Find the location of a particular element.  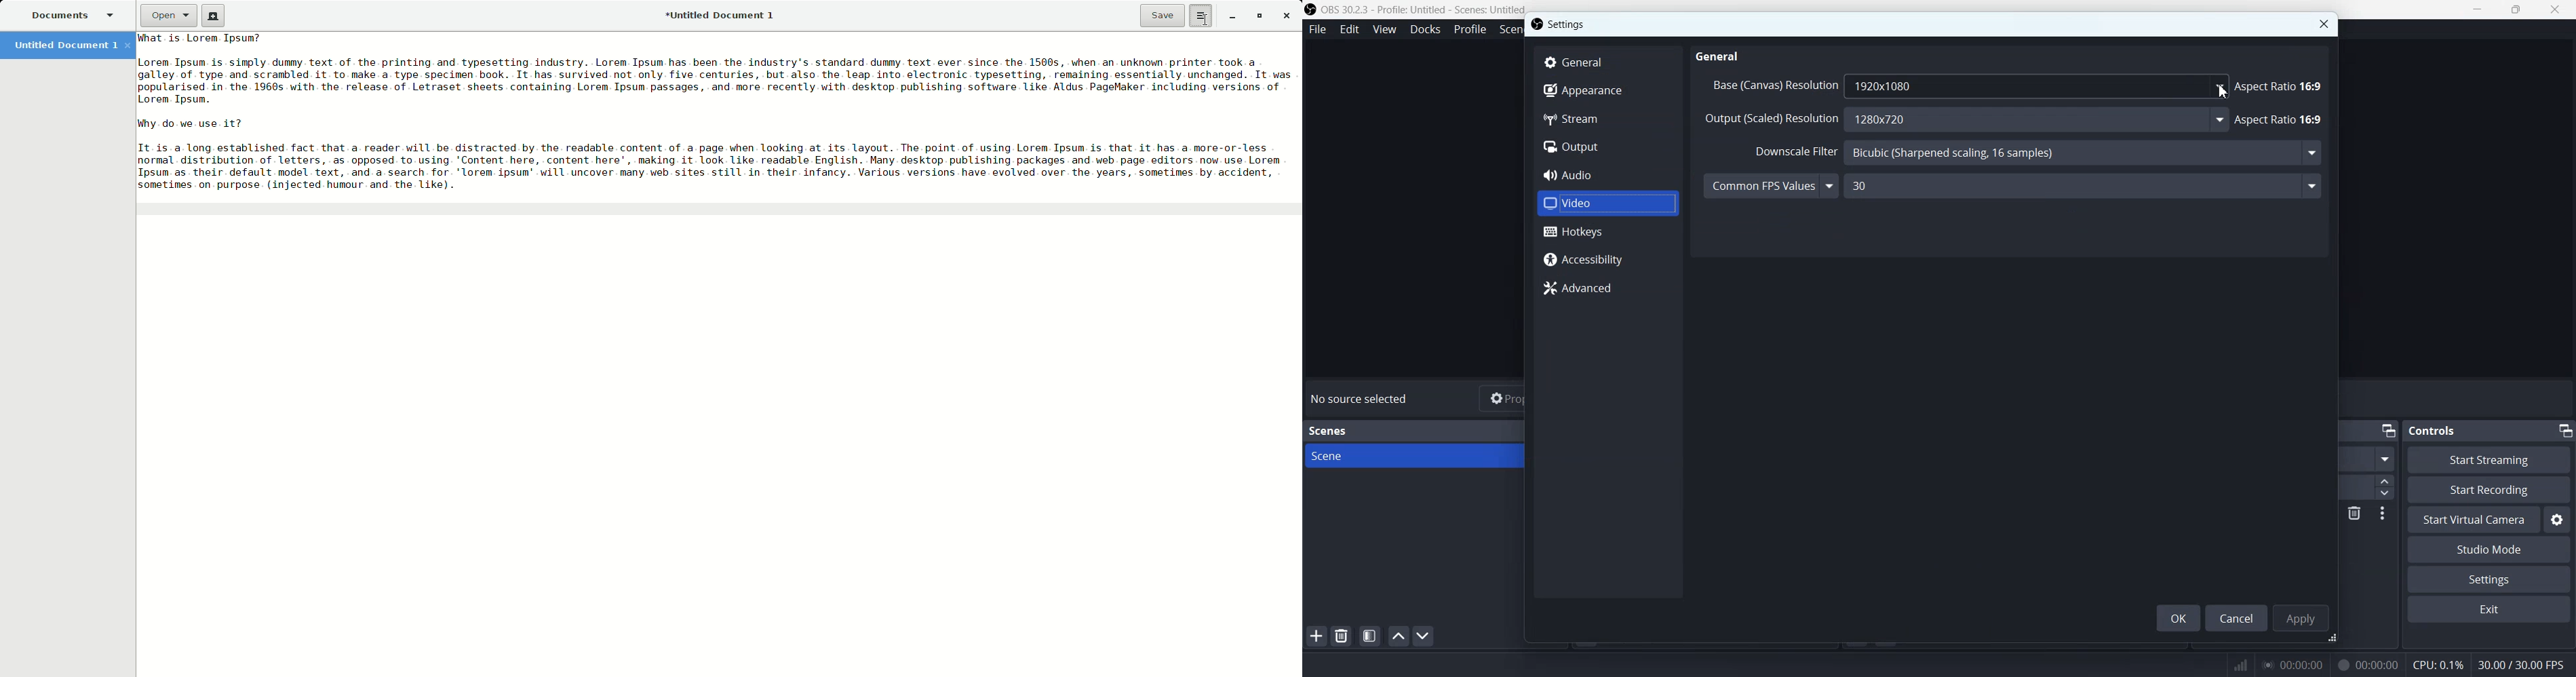

Options is located at coordinates (1201, 15).